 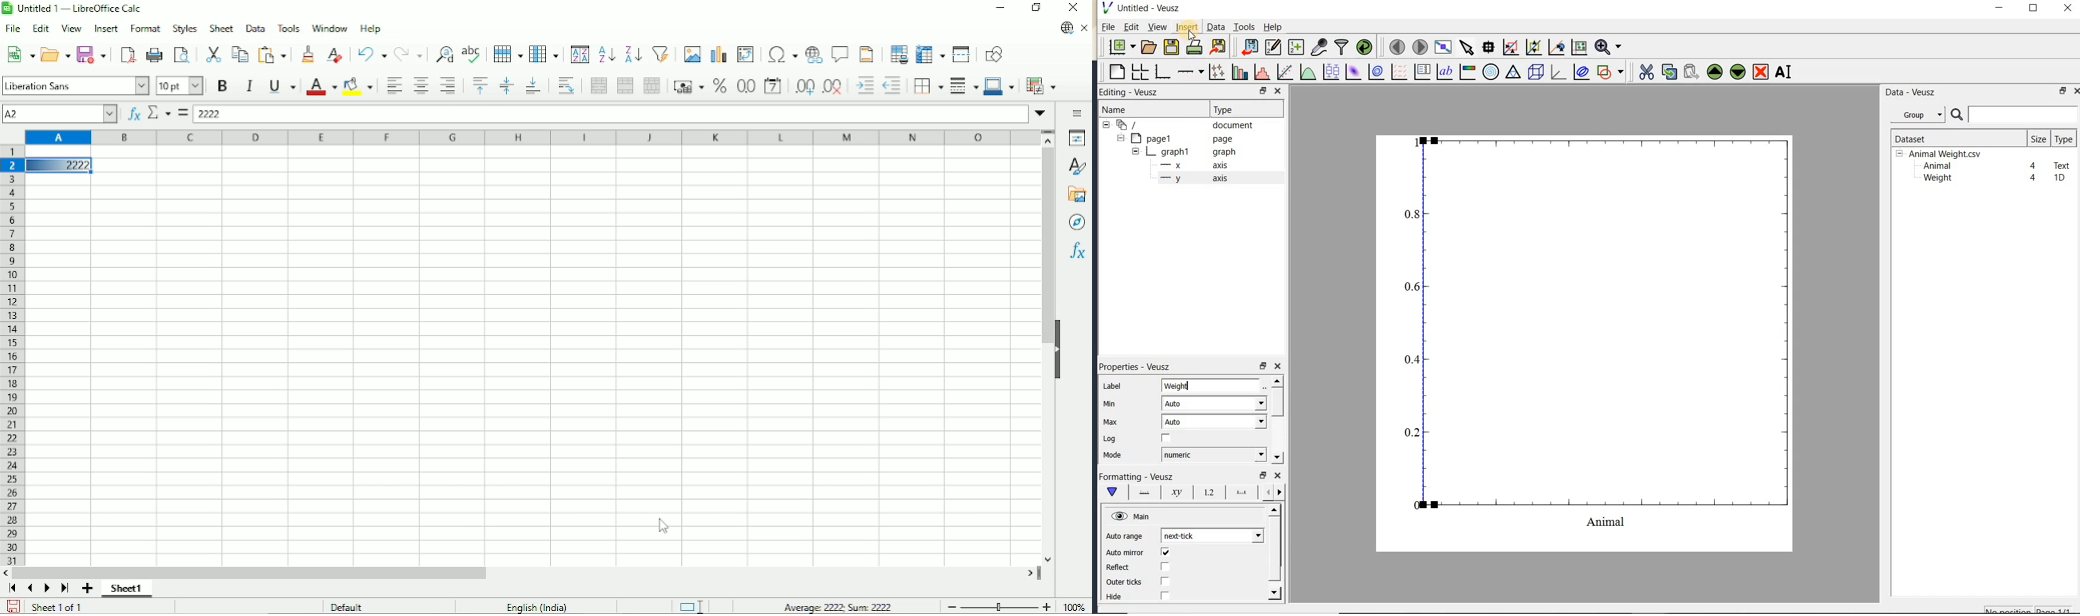 I want to click on Edit, so click(x=40, y=28).